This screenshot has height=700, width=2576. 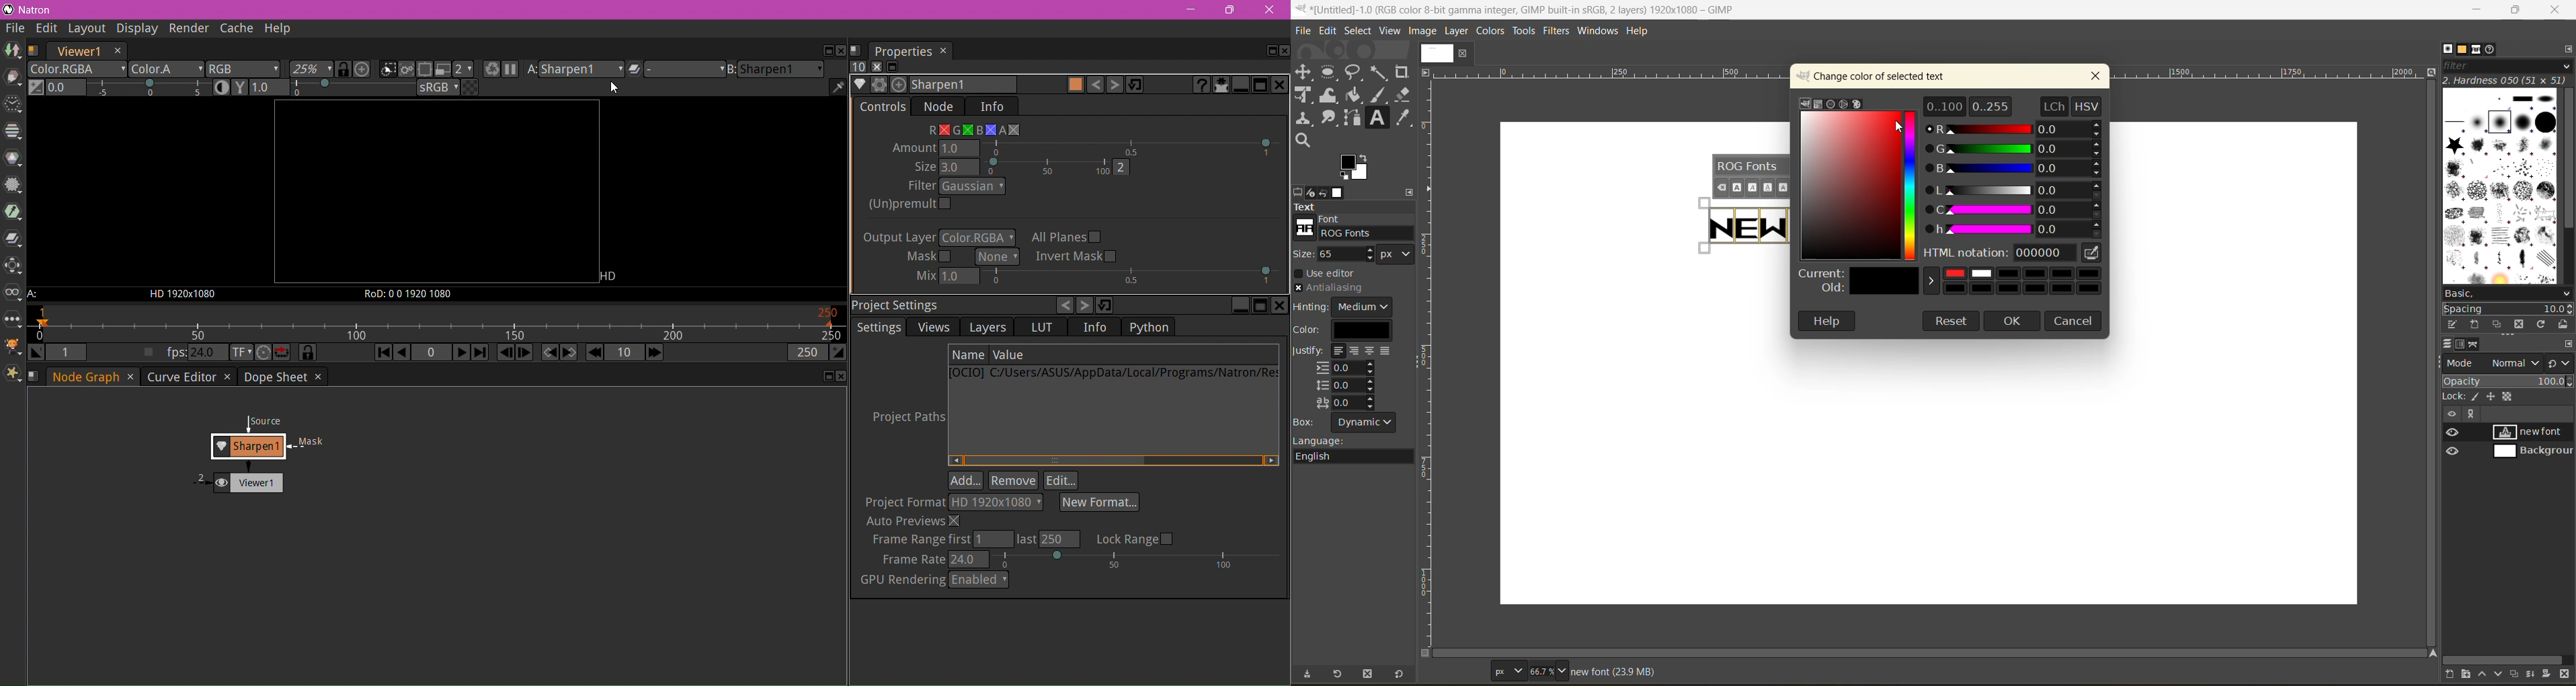 I want to click on image, so click(x=1435, y=52).